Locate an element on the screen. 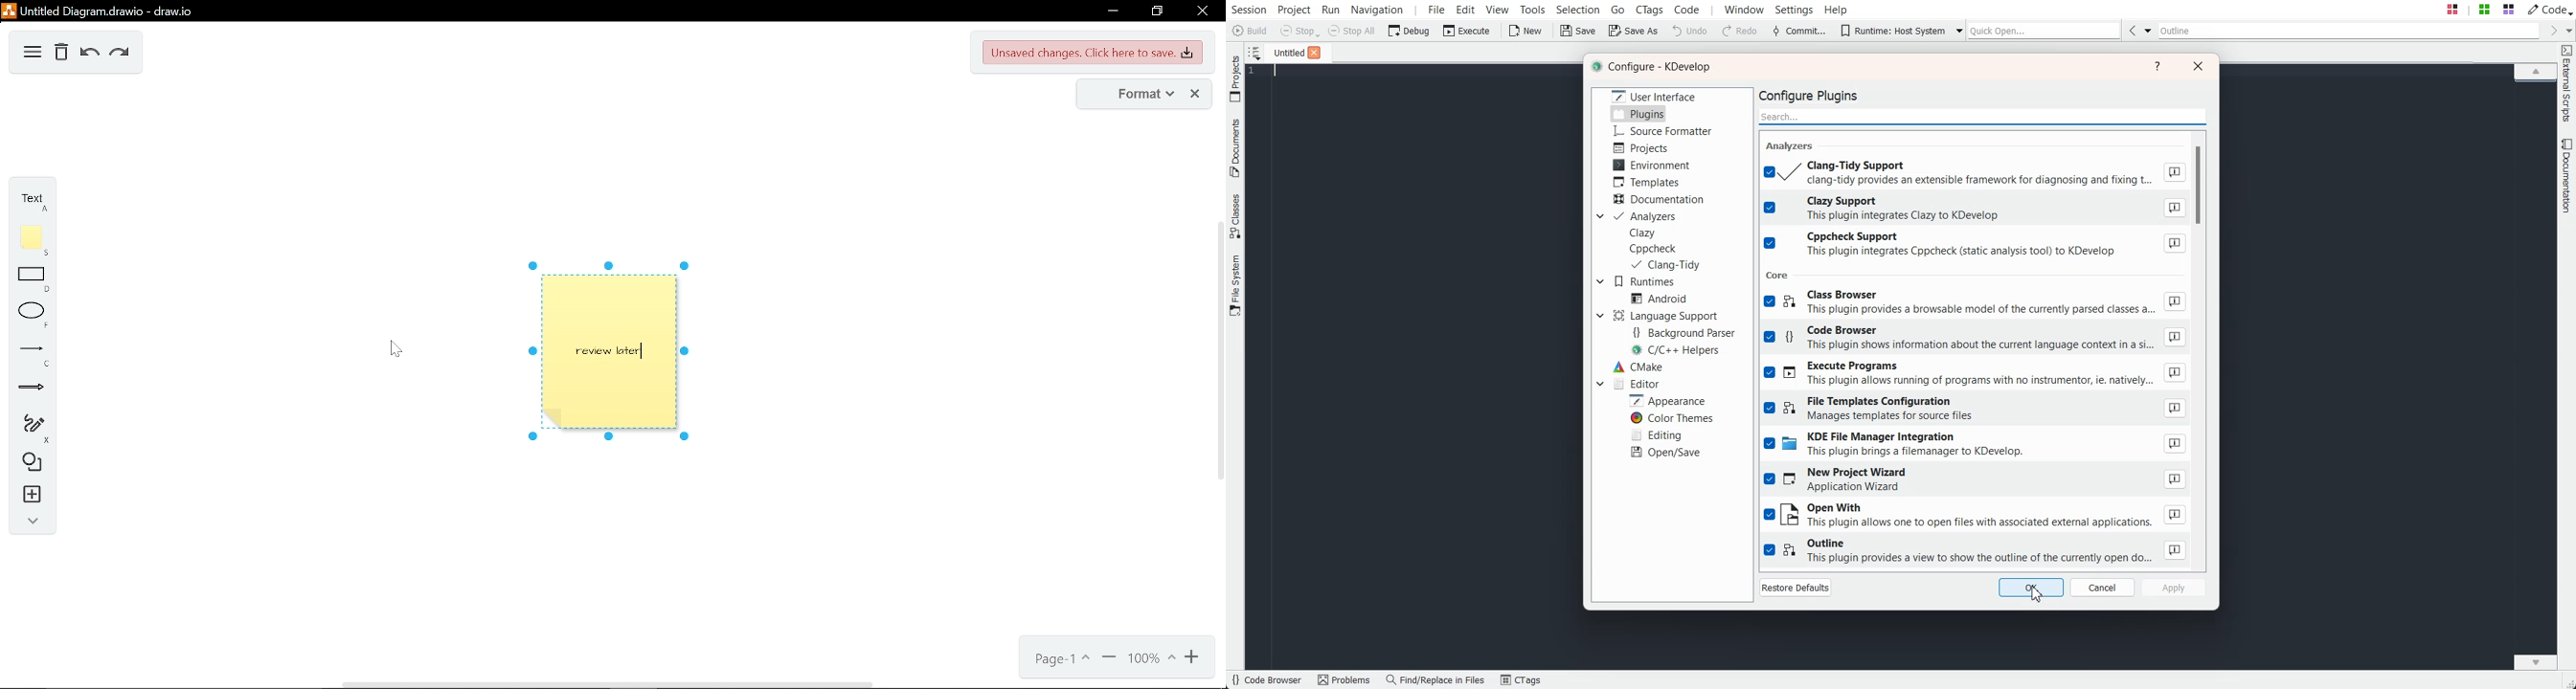  Enable Clang-Tidy Support is located at coordinates (1975, 172).